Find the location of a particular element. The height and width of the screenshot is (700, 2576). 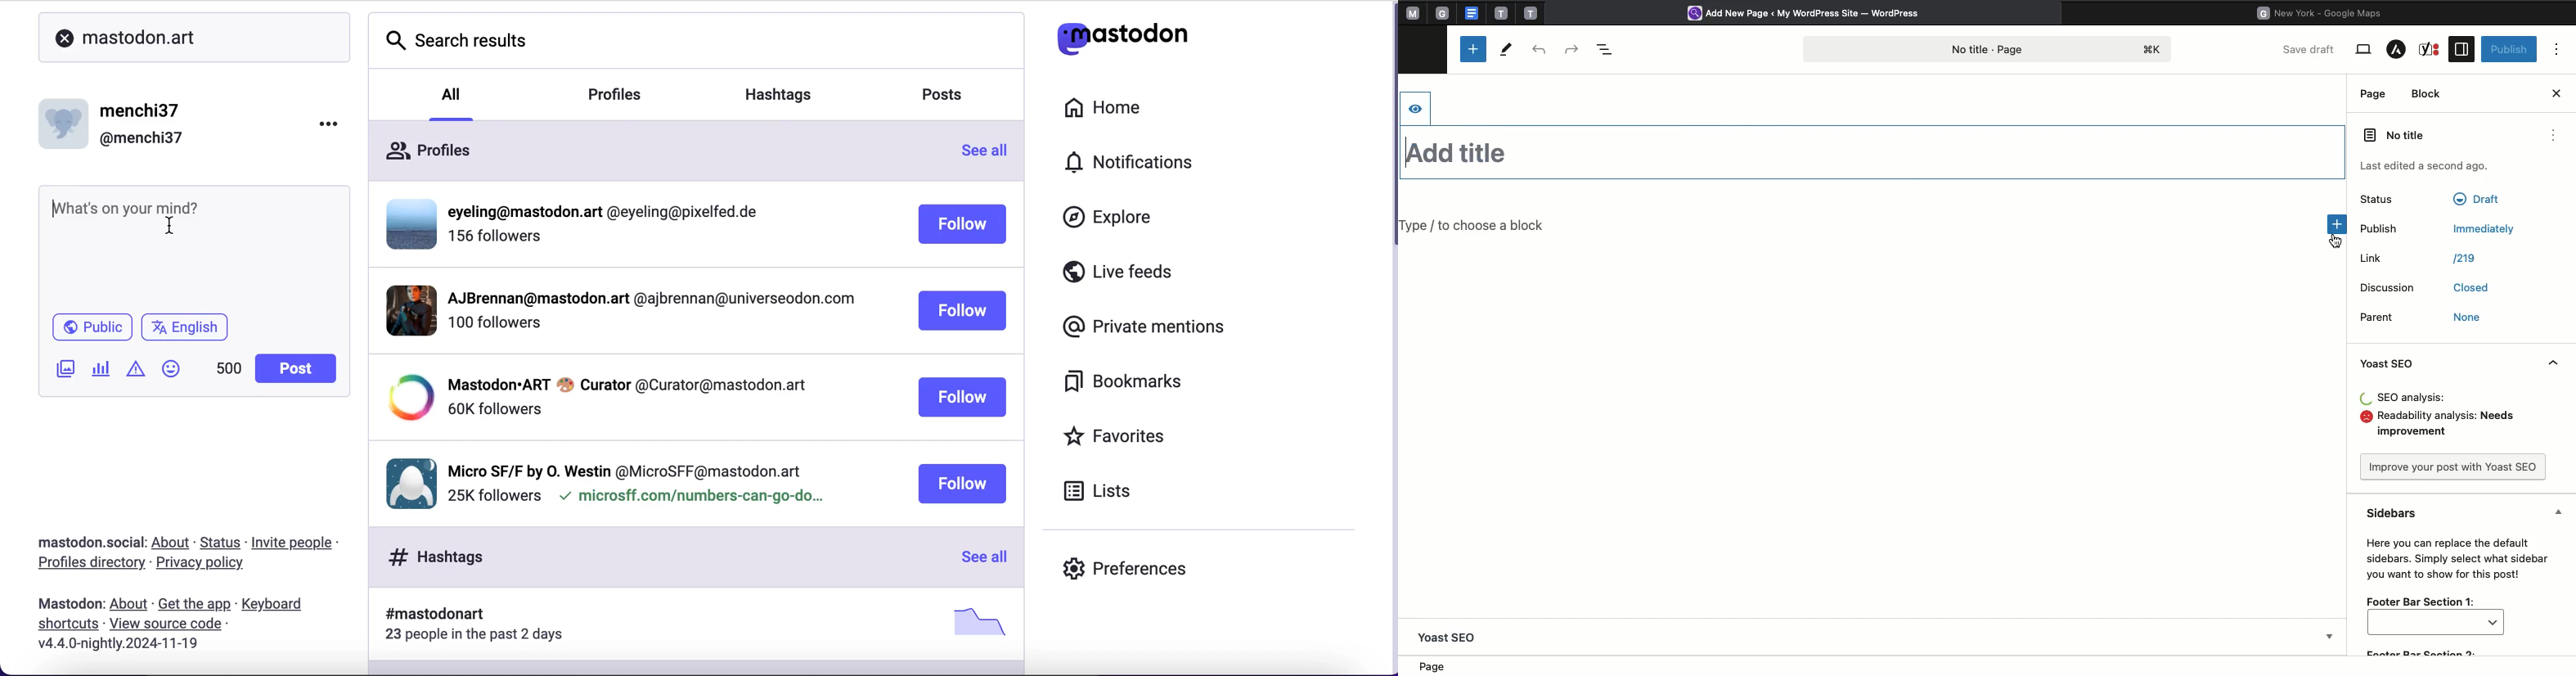

google doc is located at coordinates (1471, 12).